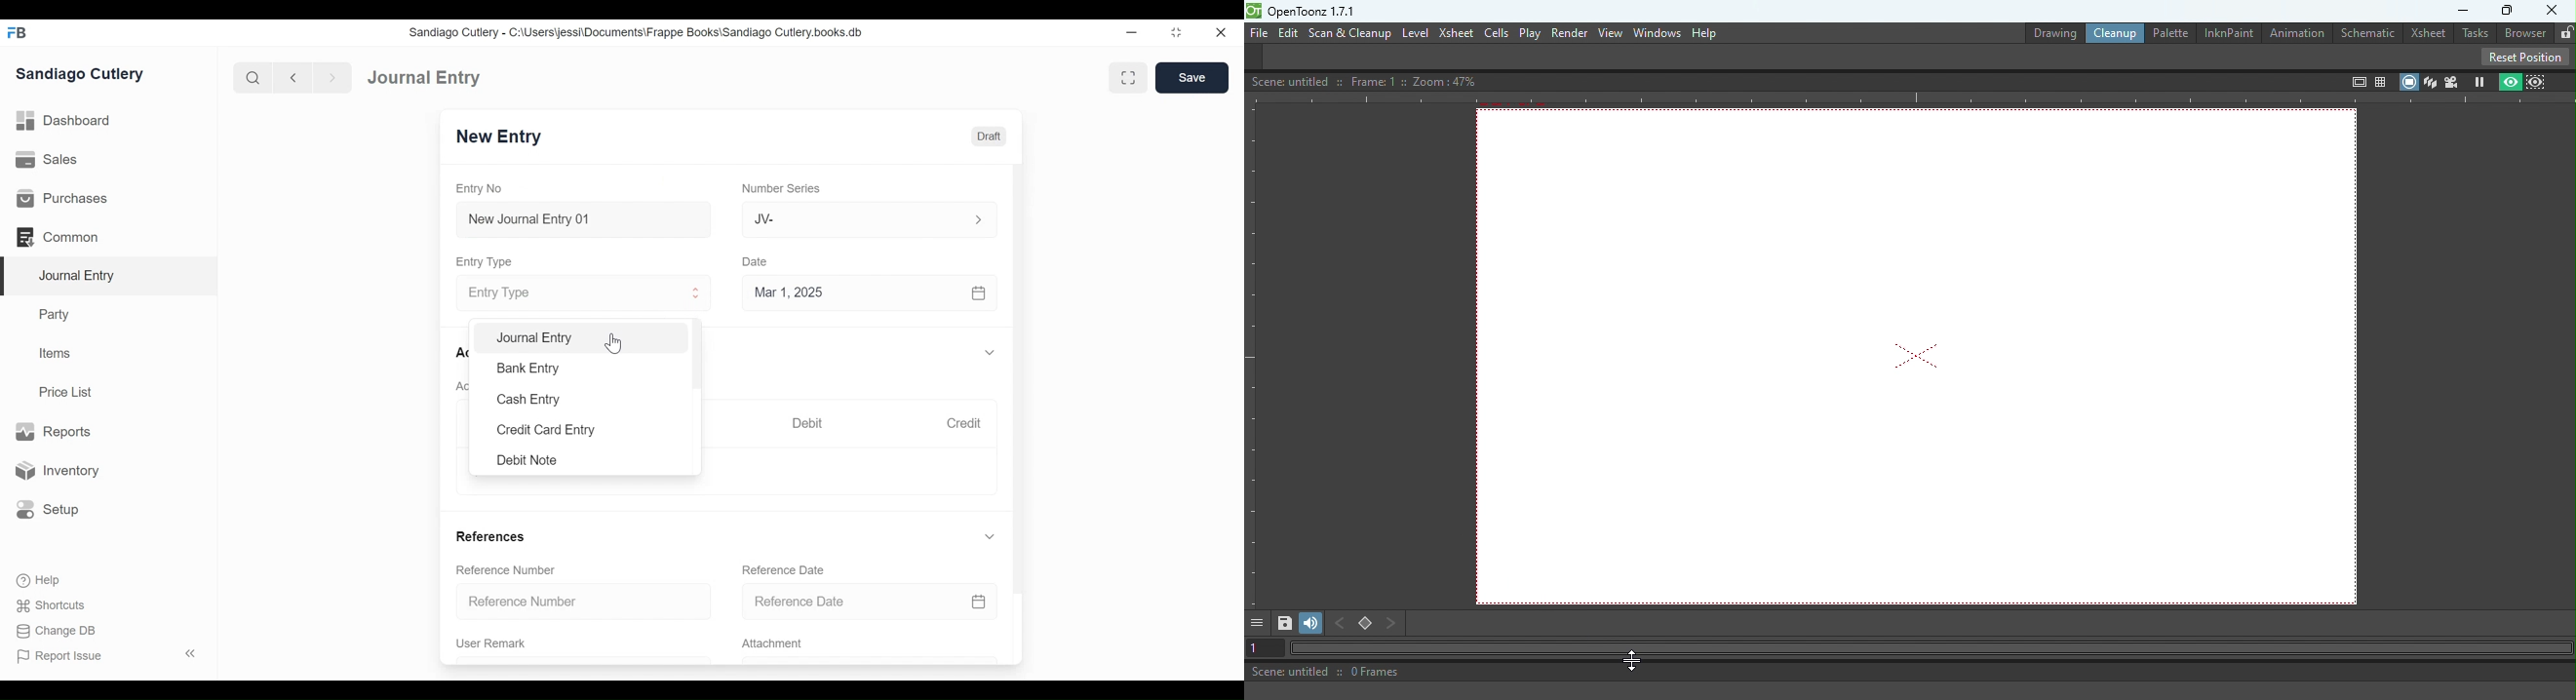 Image resolution: width=2576 pixels, height=700 pixels. I want to click on Report Issue, so click(65, 657).